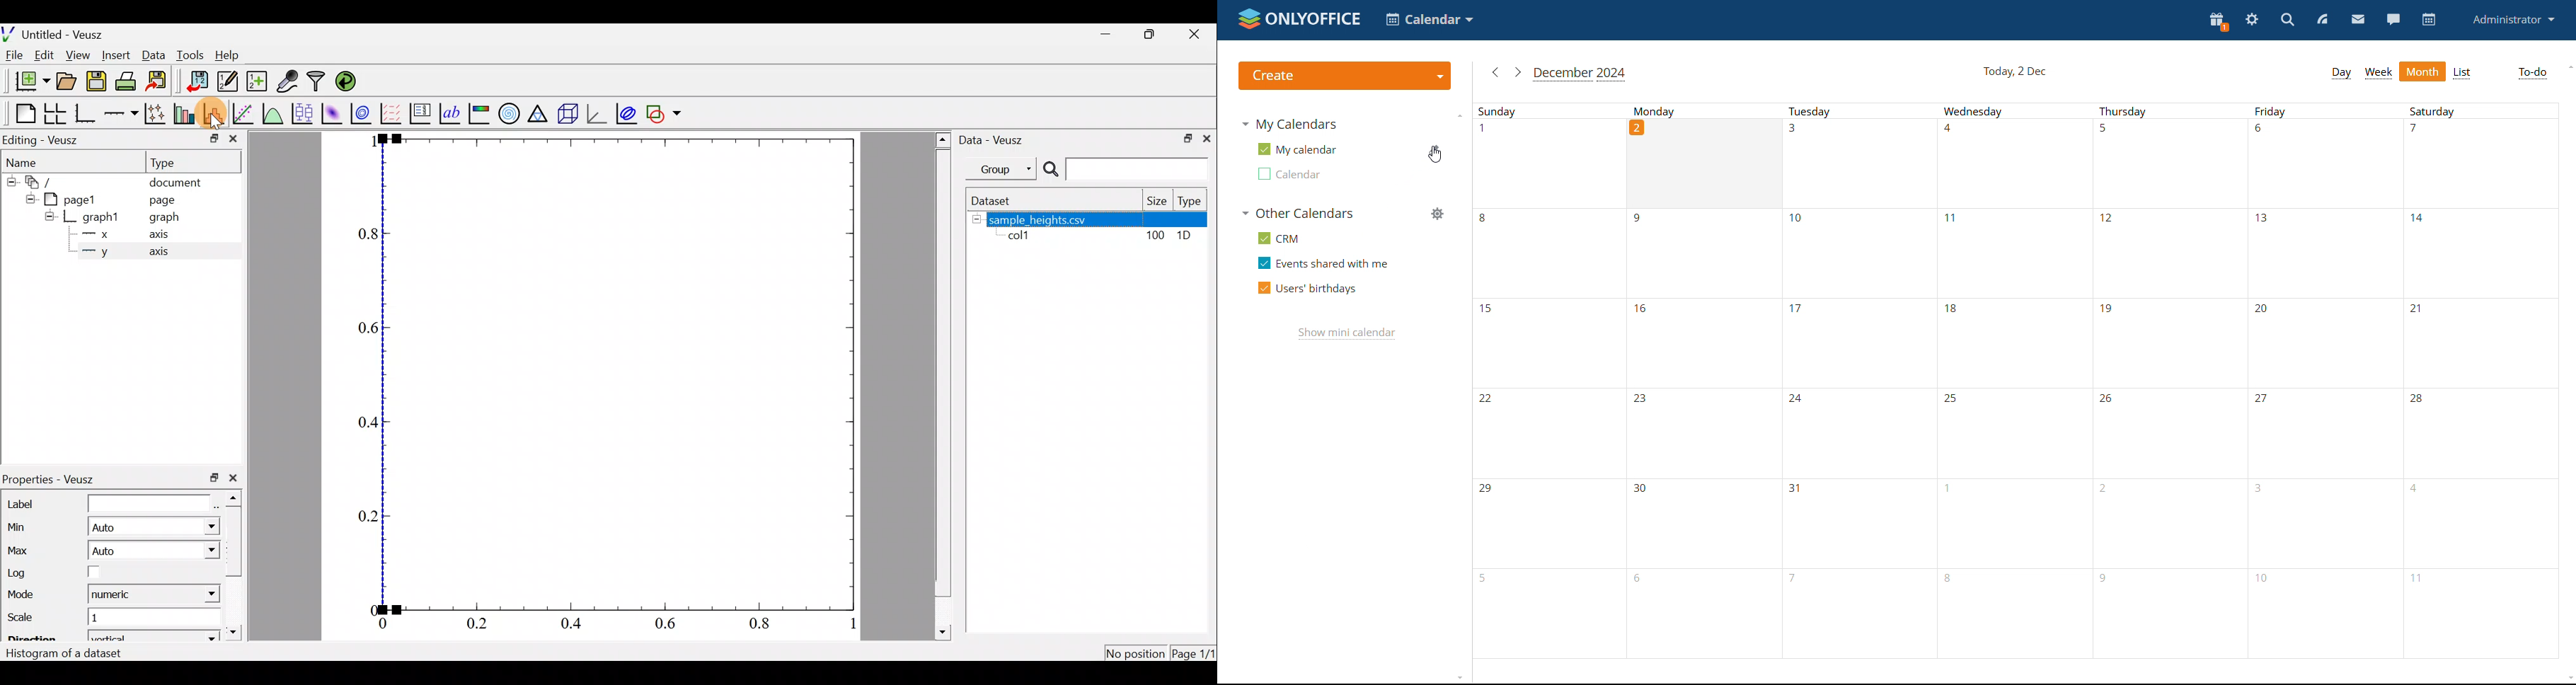 Image resolution: width=2576 pixels, height=700 pixels. What do you see at coordinates (351, 81) in the screenshot?
I see `reload linked datasets` at bounding box center [351, 81].